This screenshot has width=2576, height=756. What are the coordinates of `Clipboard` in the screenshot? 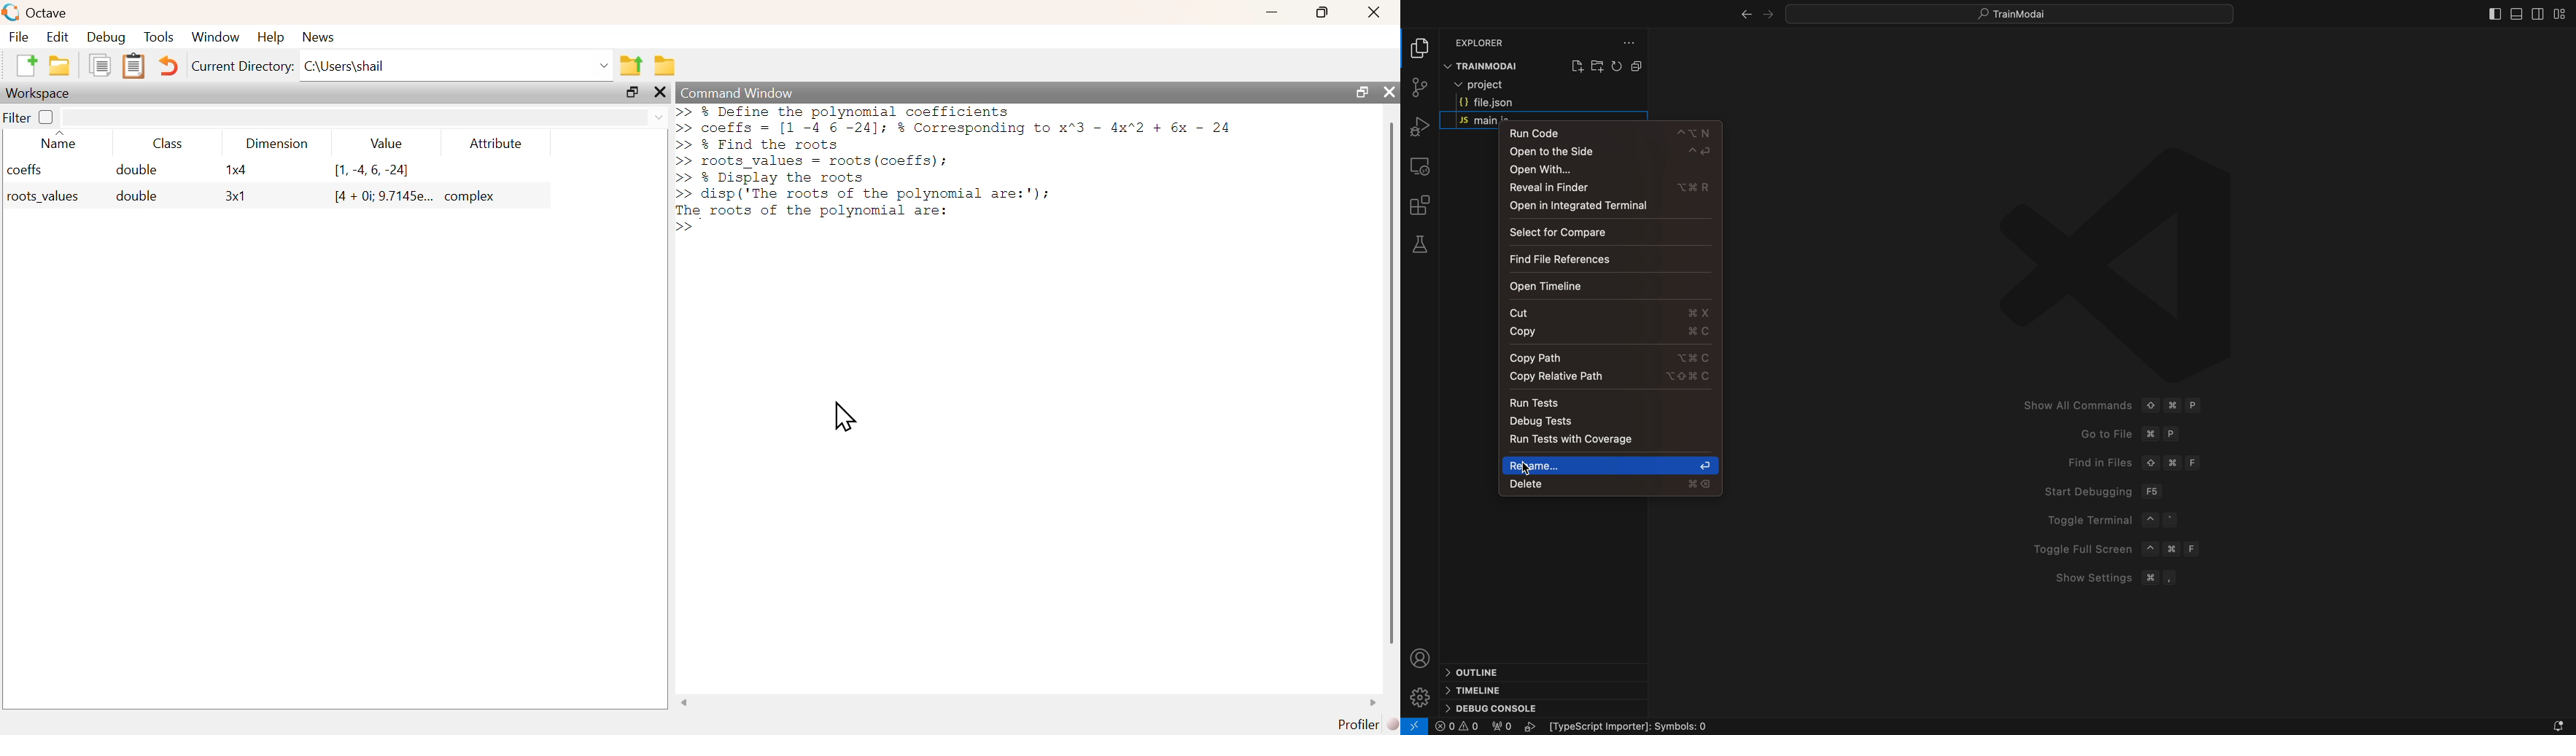 It's located at (132, 66).